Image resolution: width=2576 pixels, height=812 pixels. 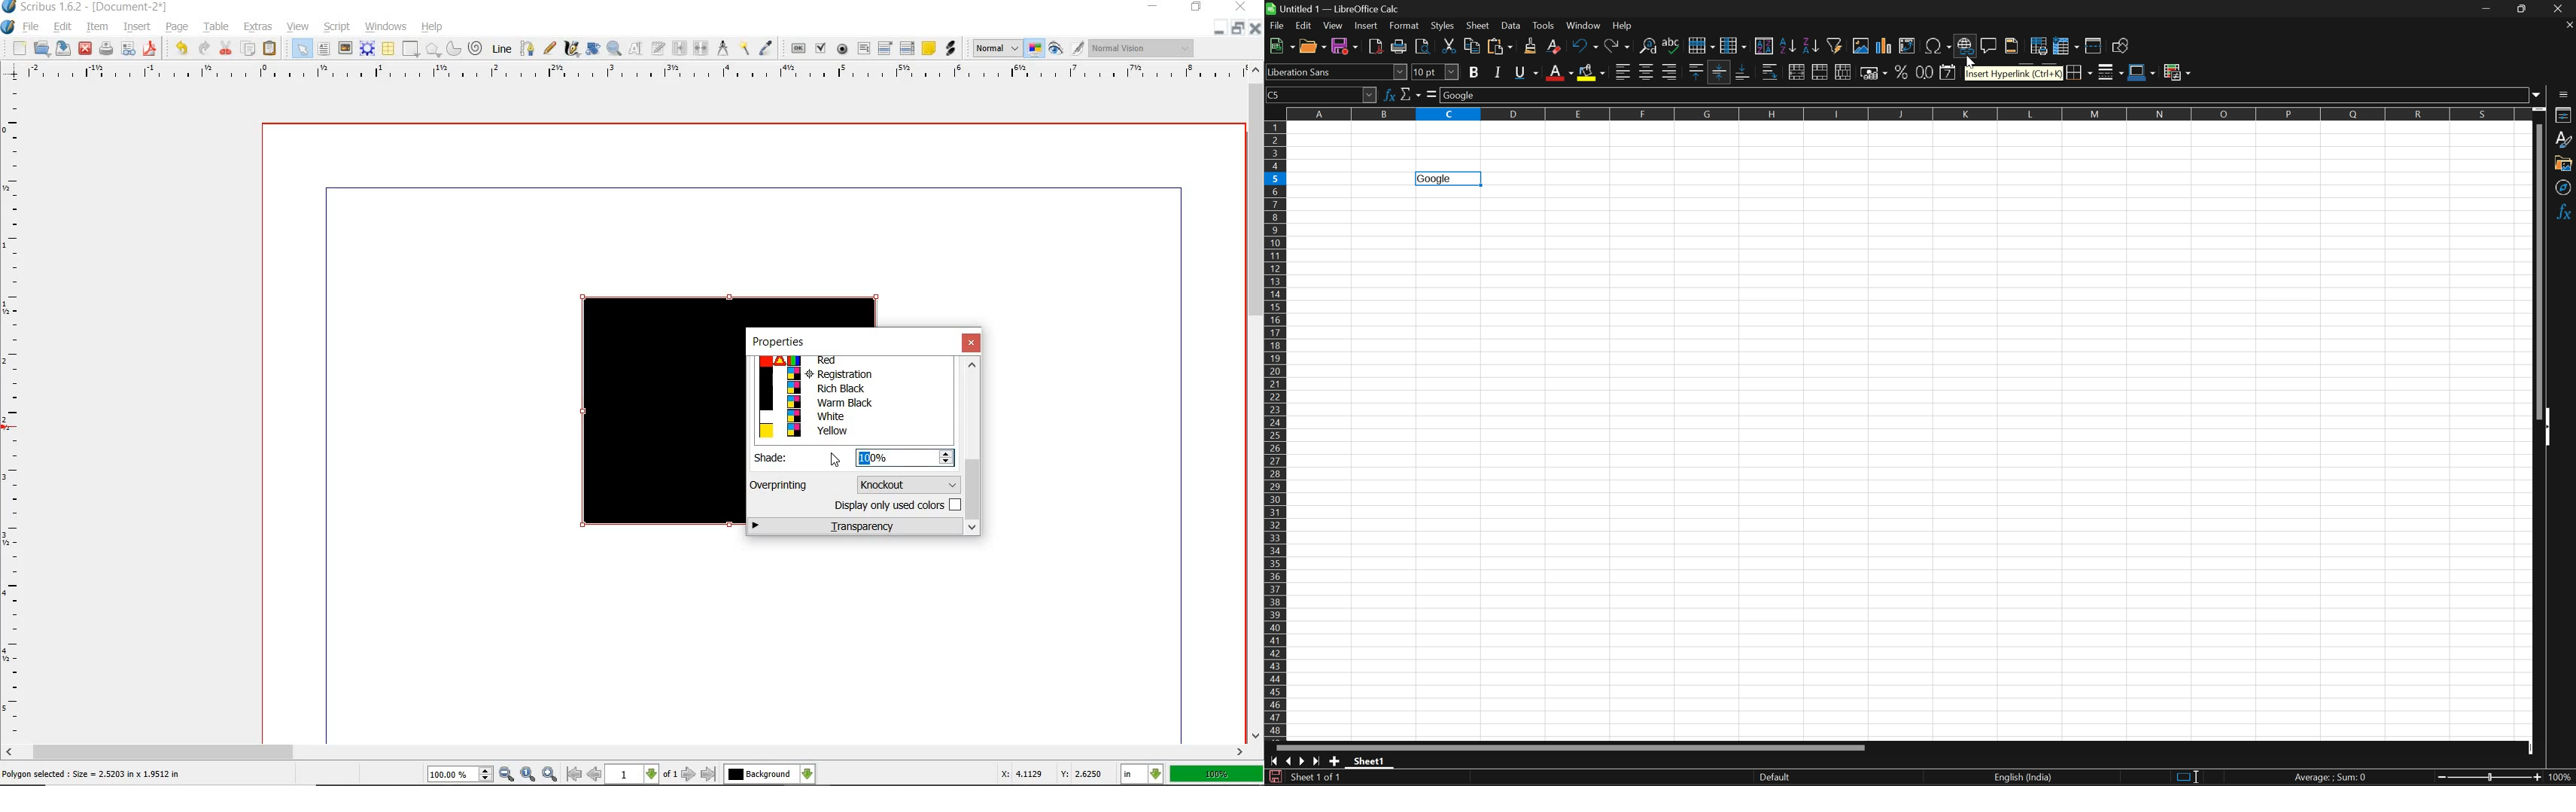 I want to click on Edit, so click(x=1306, y=26).